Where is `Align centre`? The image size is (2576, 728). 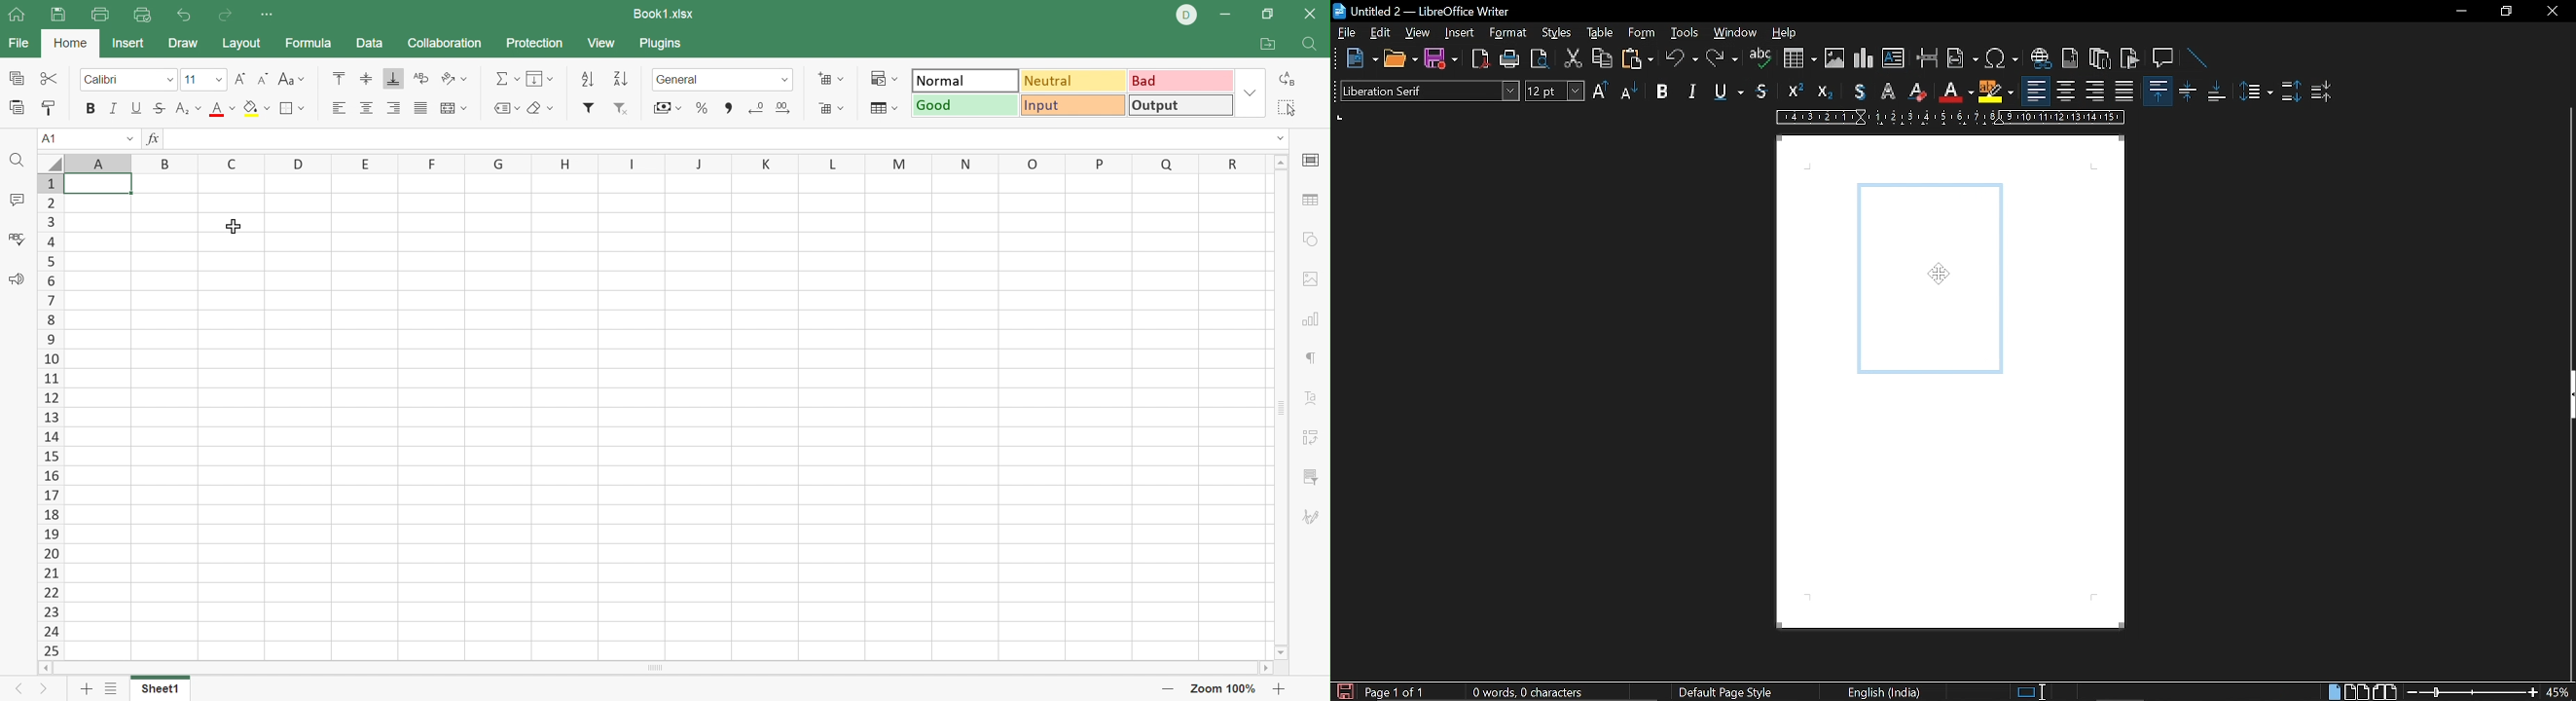
Align centre is located at coordinates (2188, 90).